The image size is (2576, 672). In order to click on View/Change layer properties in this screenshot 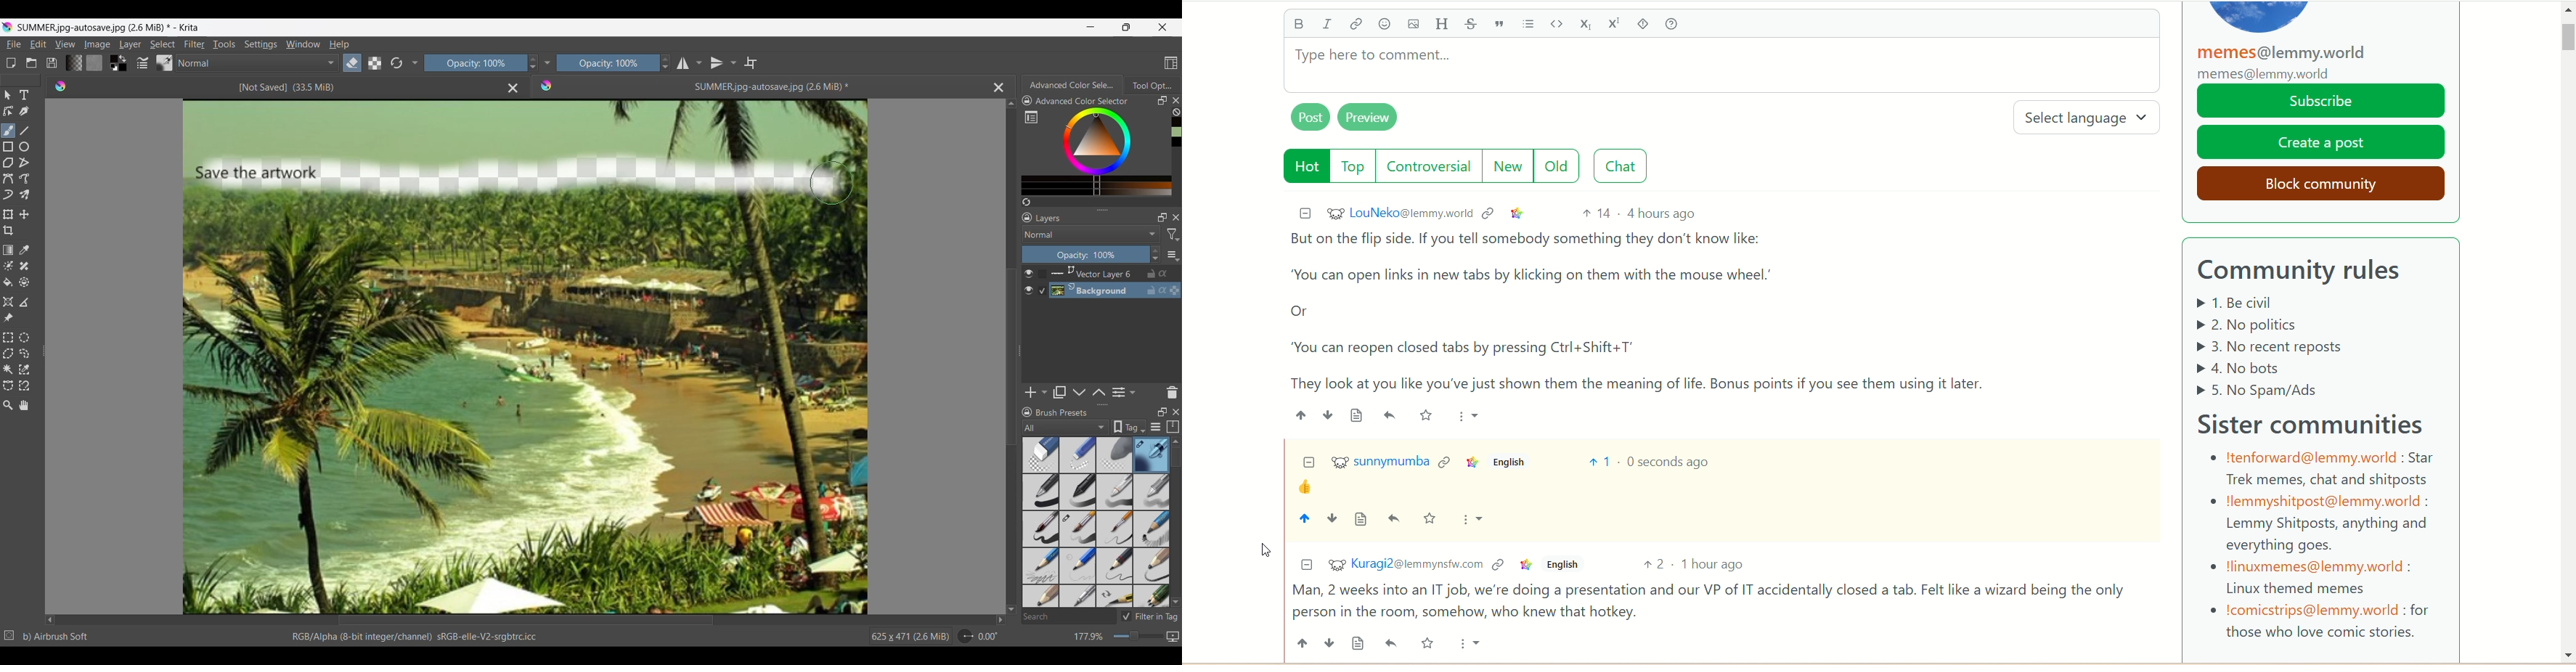, I will do `click(1125, 392)`.